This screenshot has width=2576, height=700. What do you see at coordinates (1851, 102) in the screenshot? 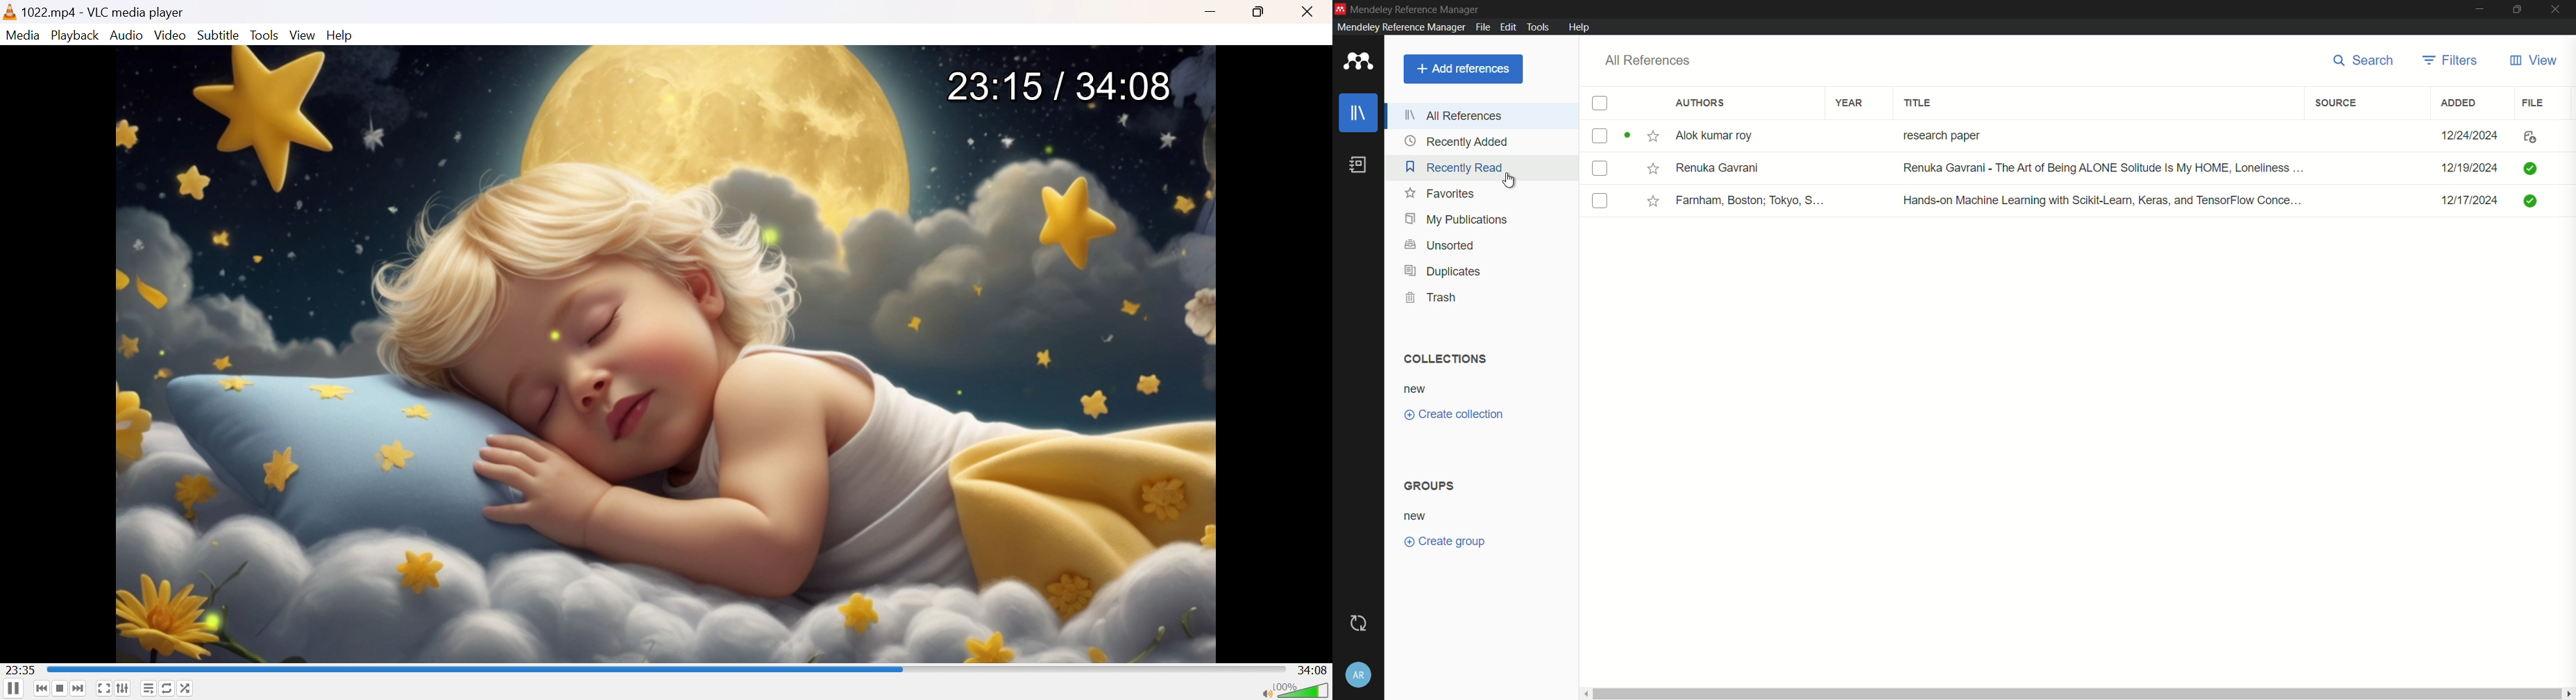
I see `year` at bounding box center [1851, 102].